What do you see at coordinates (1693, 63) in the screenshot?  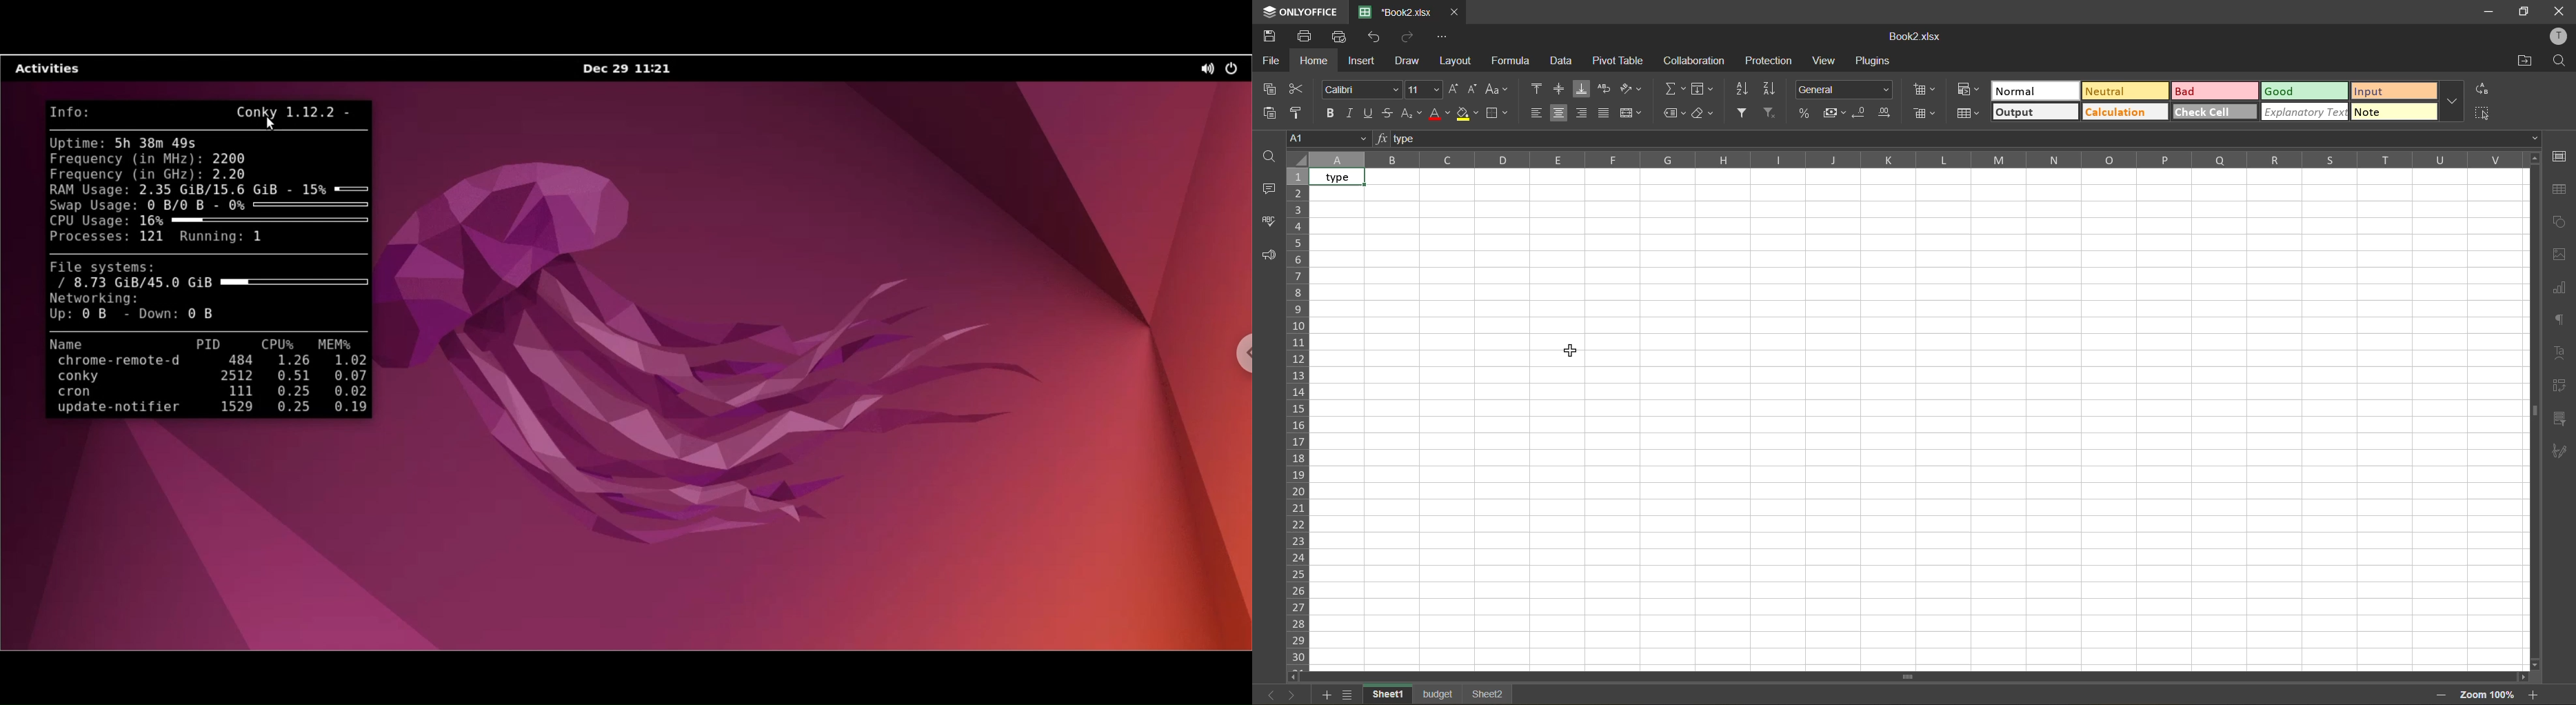 I see `collaboration` at bounding box center [1693, 63].